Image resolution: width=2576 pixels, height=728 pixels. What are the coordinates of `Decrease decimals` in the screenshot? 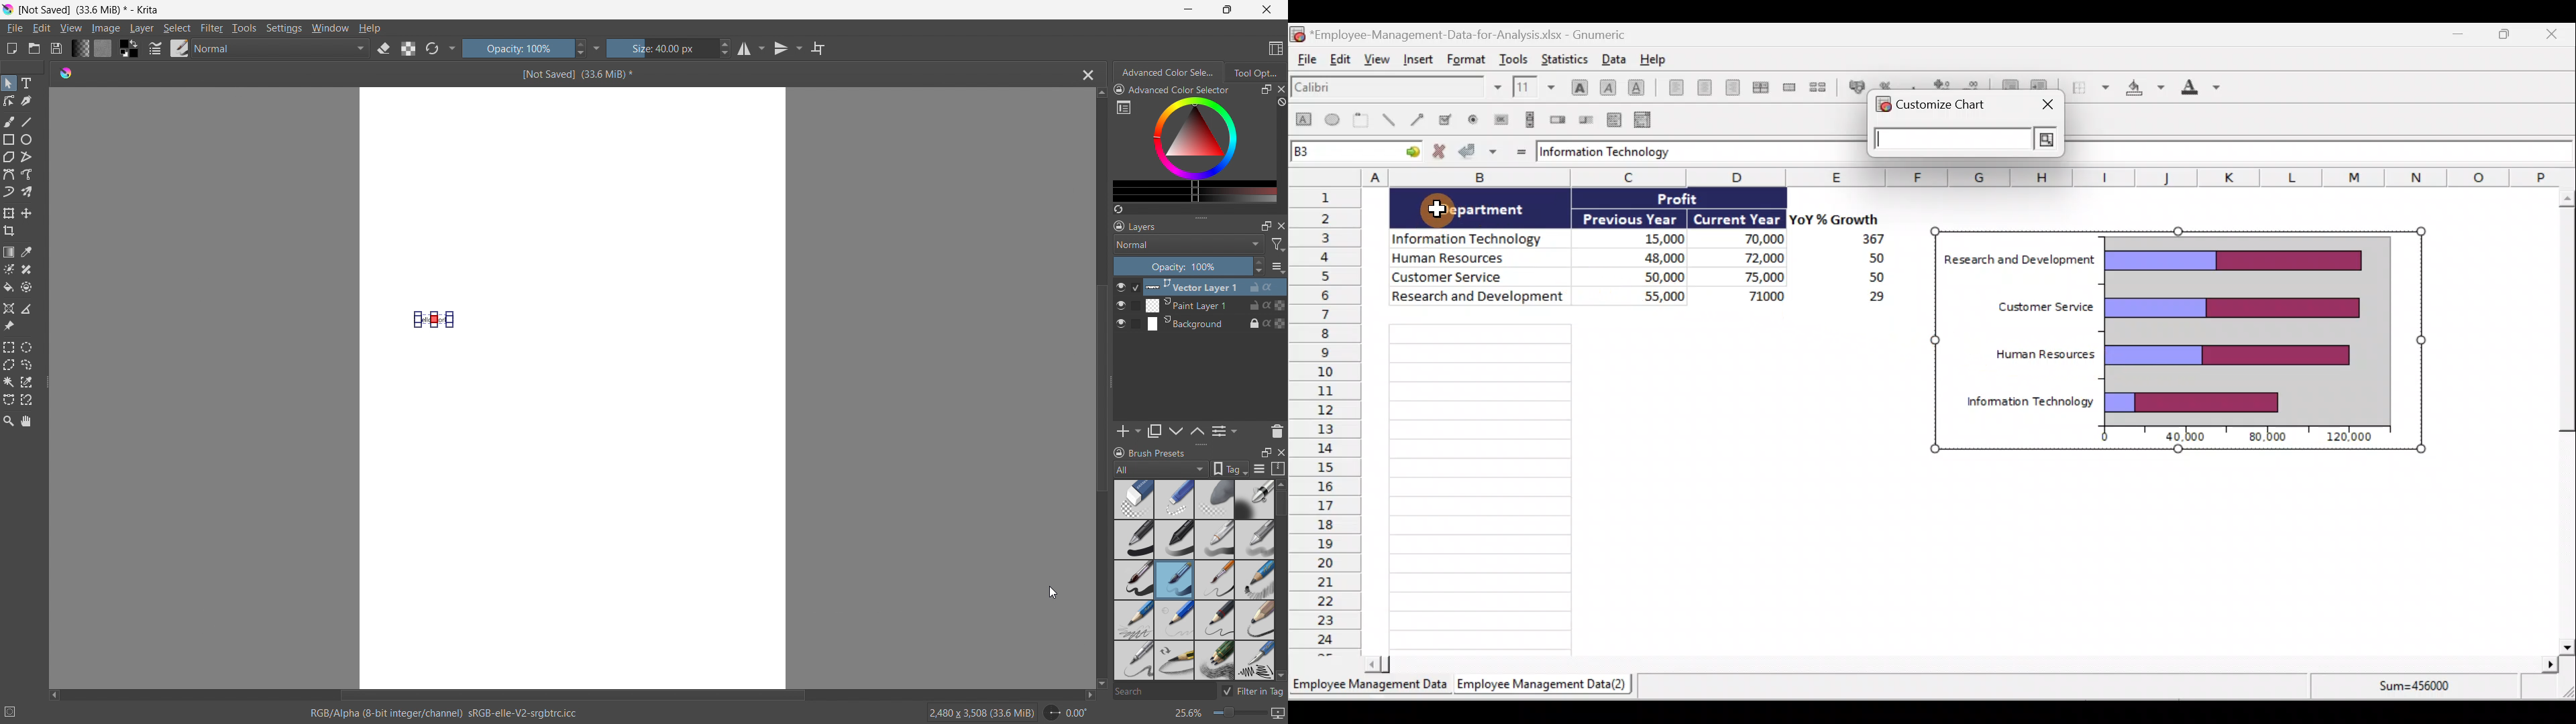 It's located at (1972, 82).